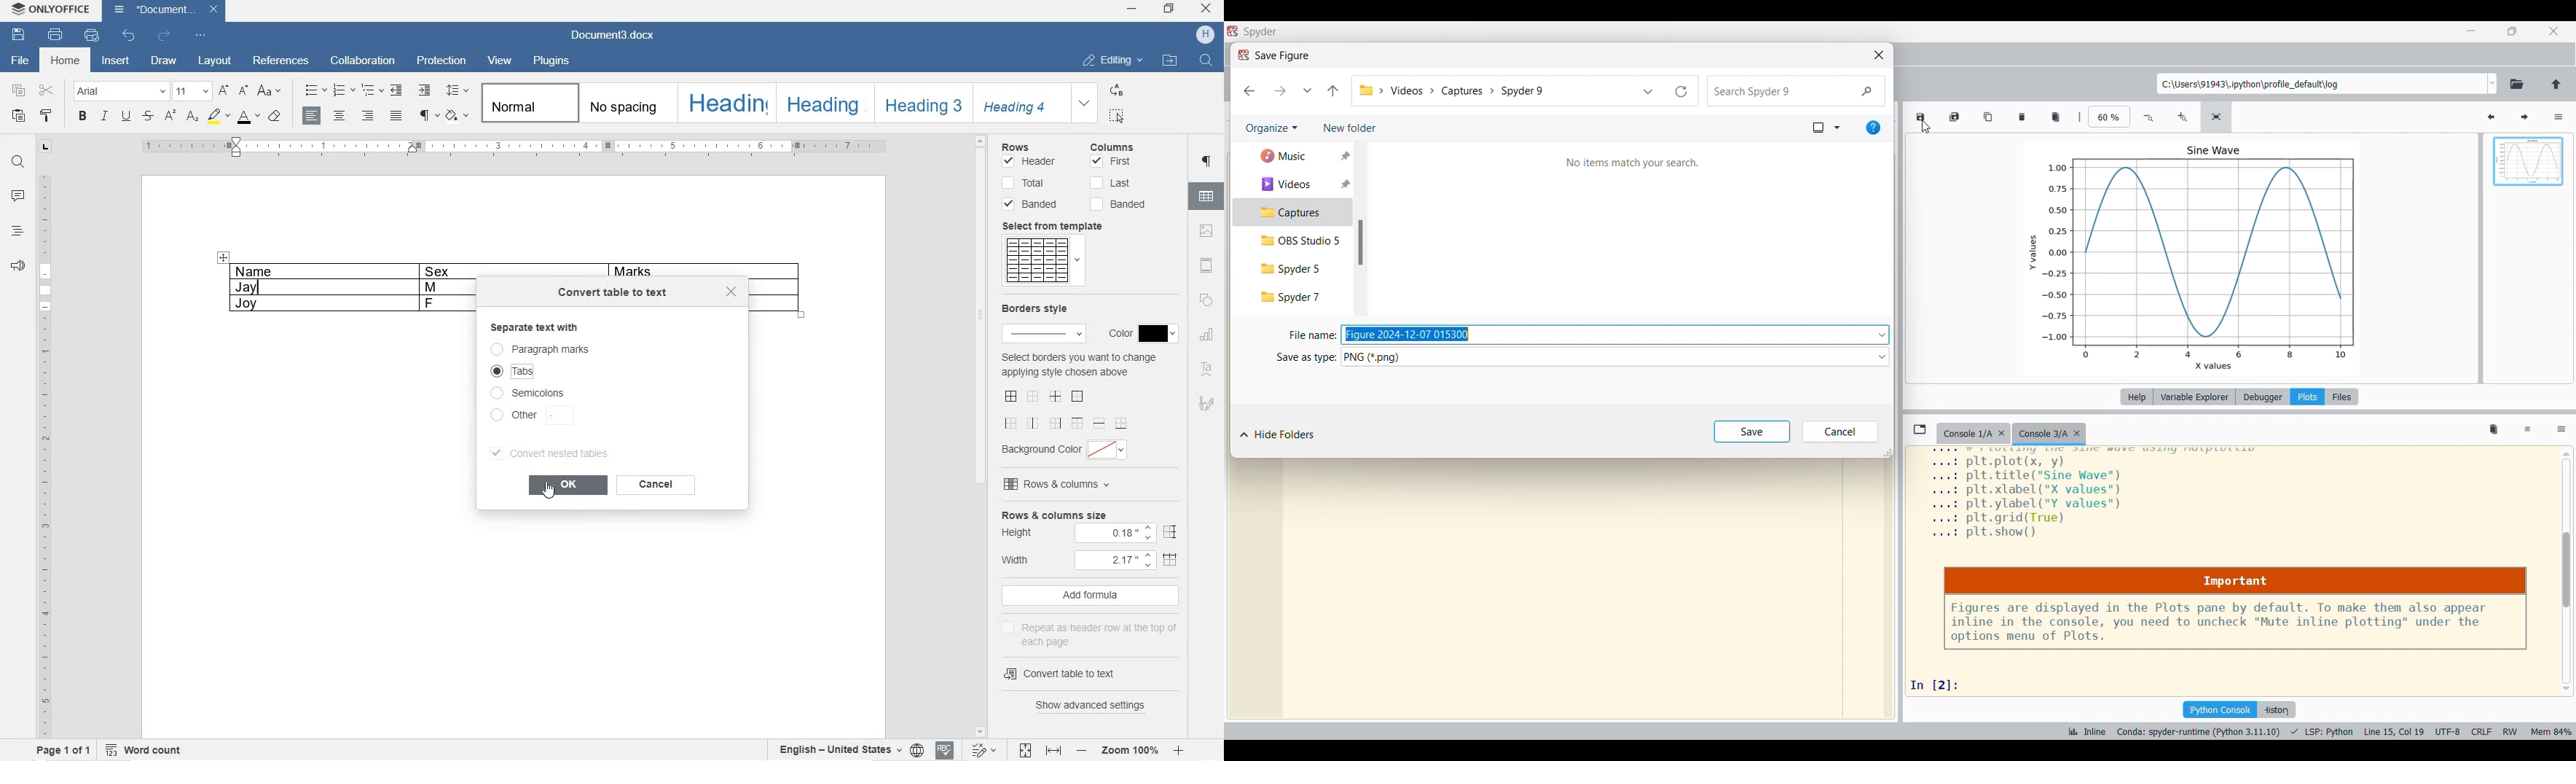 The image size is (2576, 784). I want to click on Go to previous folder, so click(1332, 92).